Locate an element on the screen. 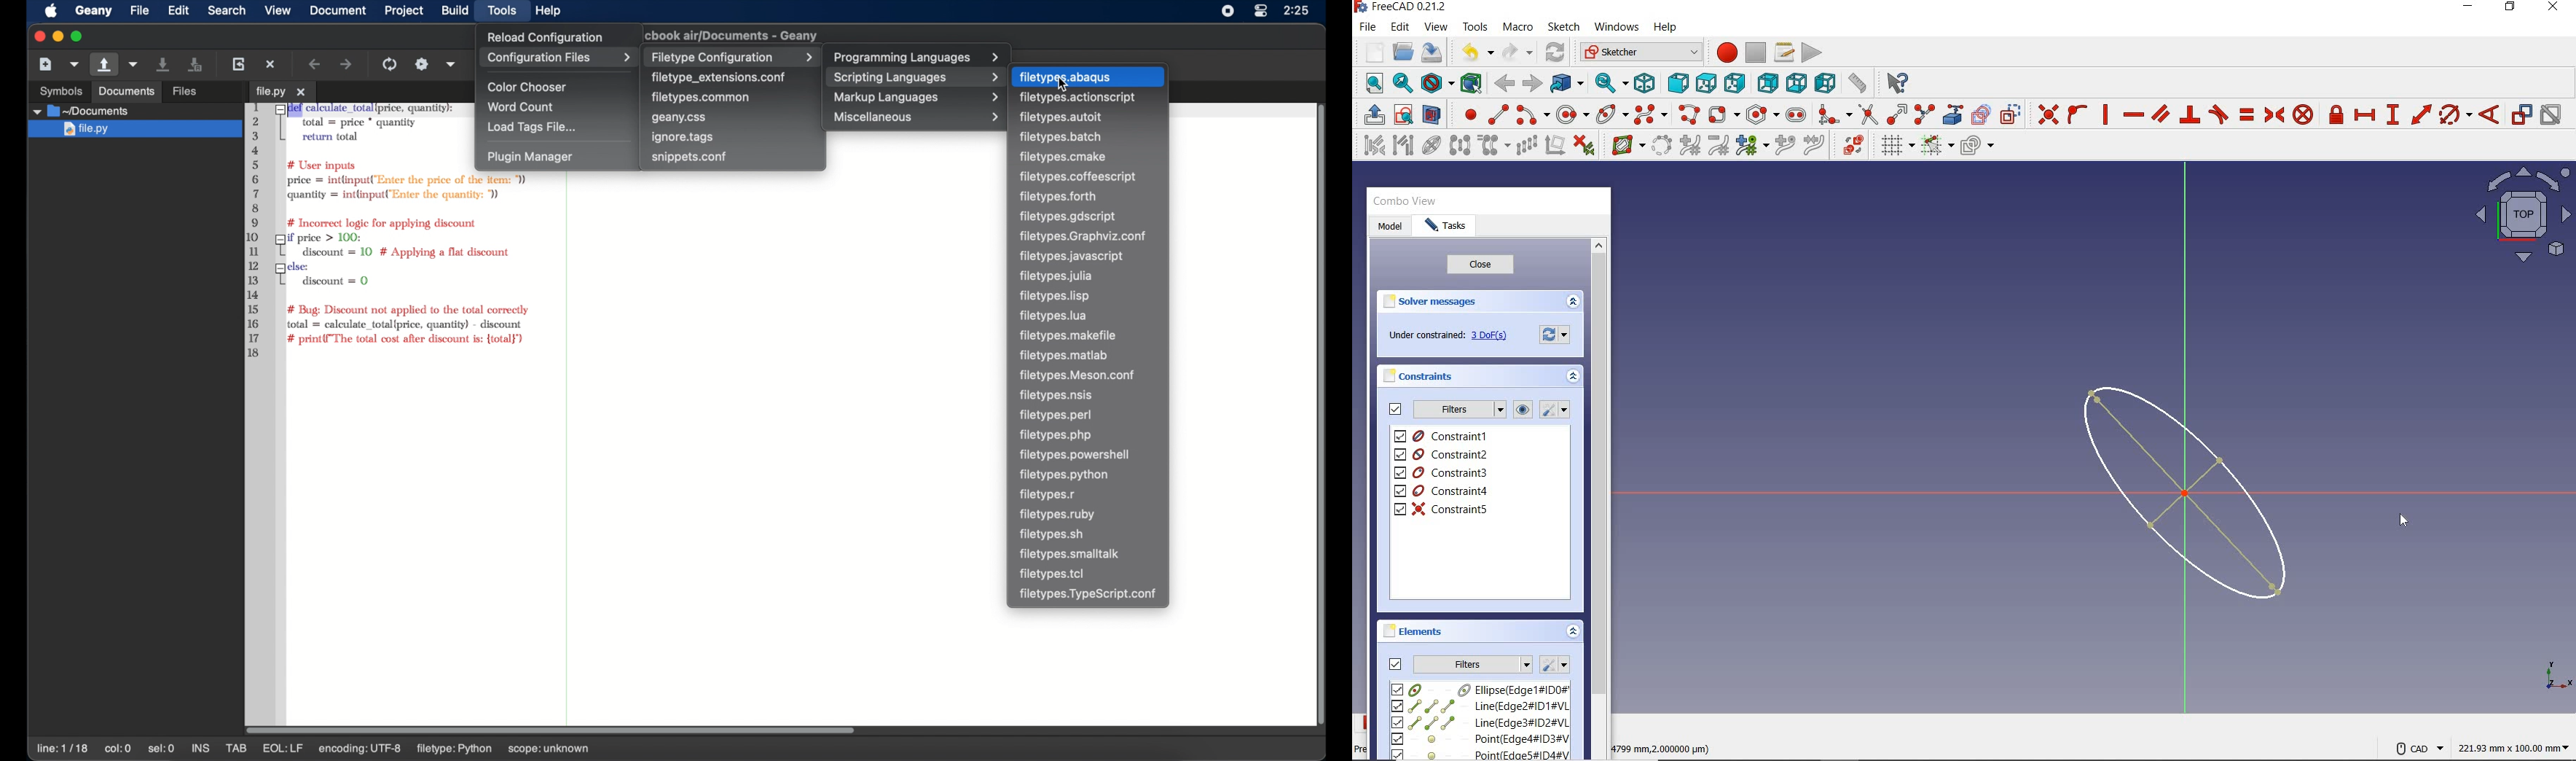  top is located at coordinates (1705, 80).